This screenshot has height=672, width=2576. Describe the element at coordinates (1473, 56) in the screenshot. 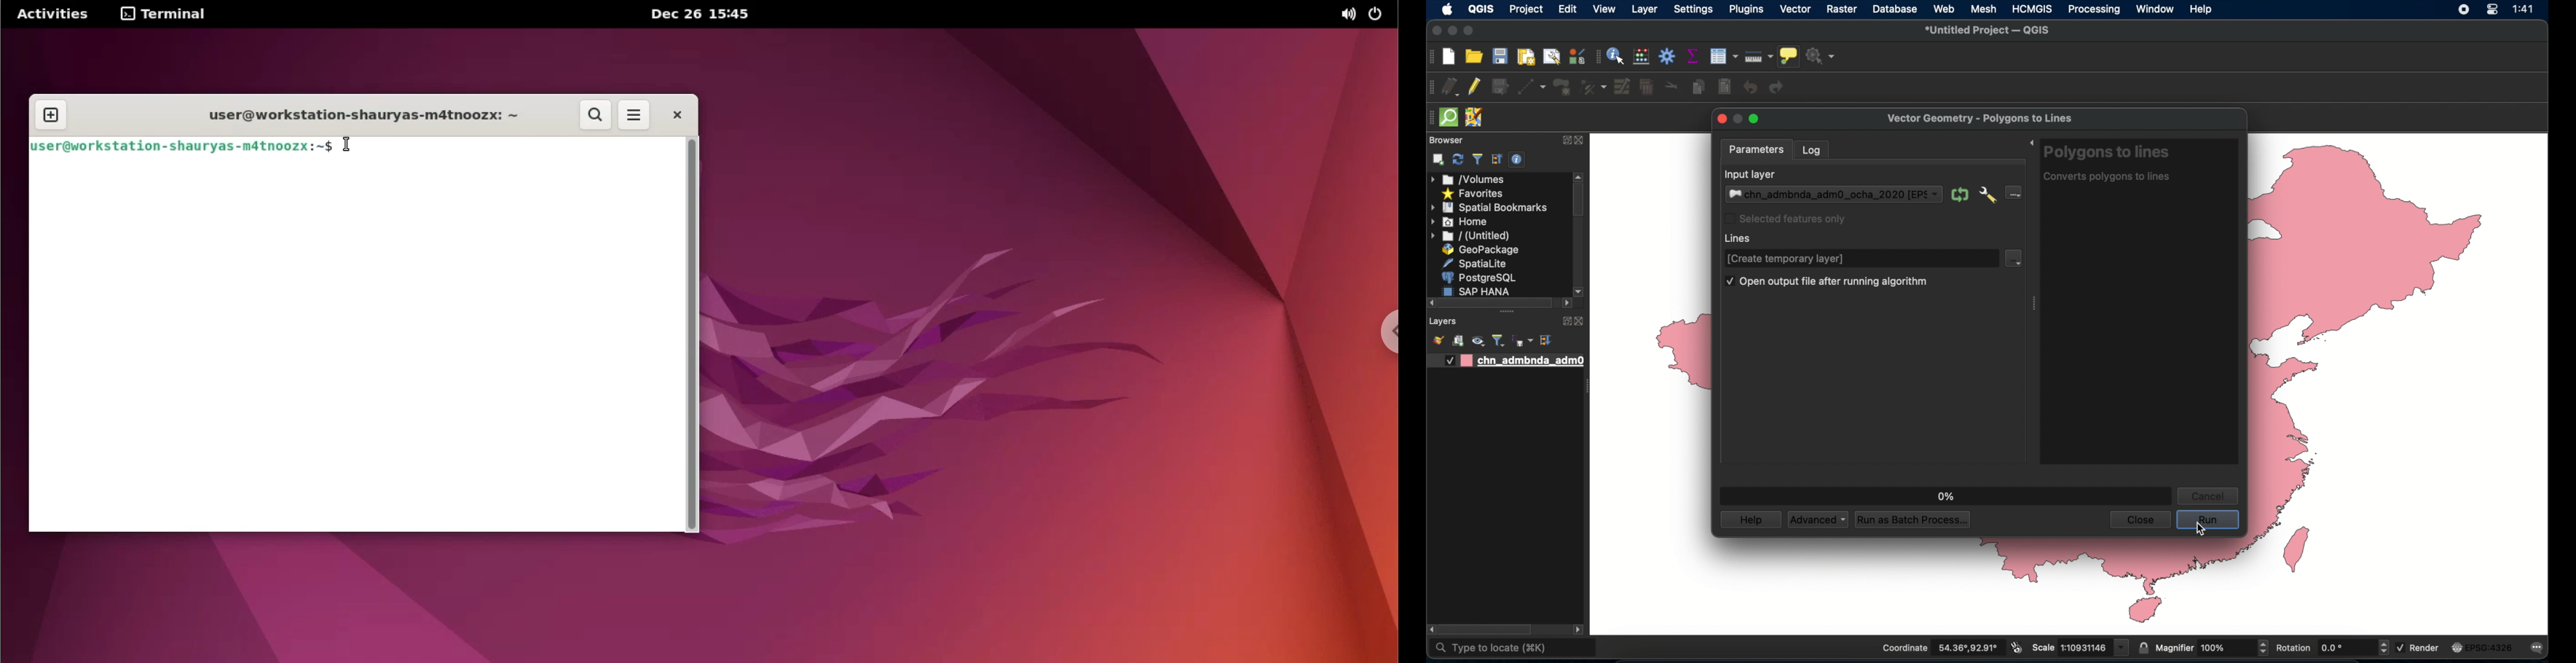

I see `open project` at that location.